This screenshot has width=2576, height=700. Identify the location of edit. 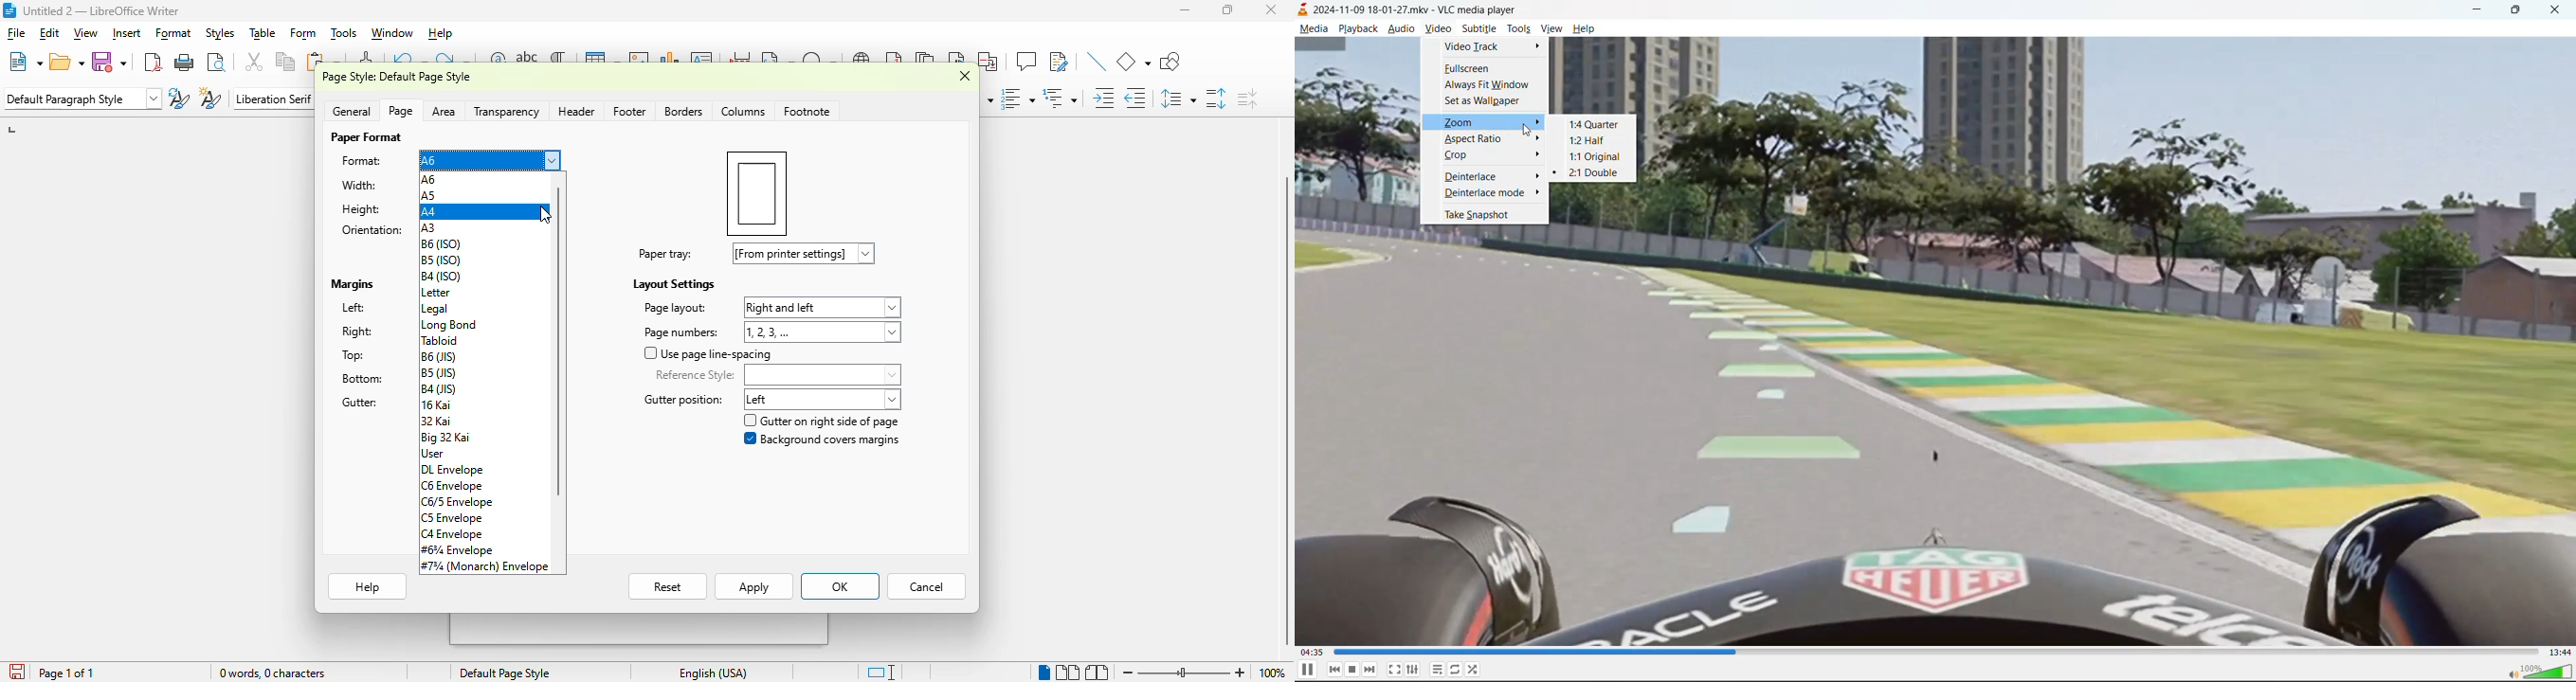
(49, 32).